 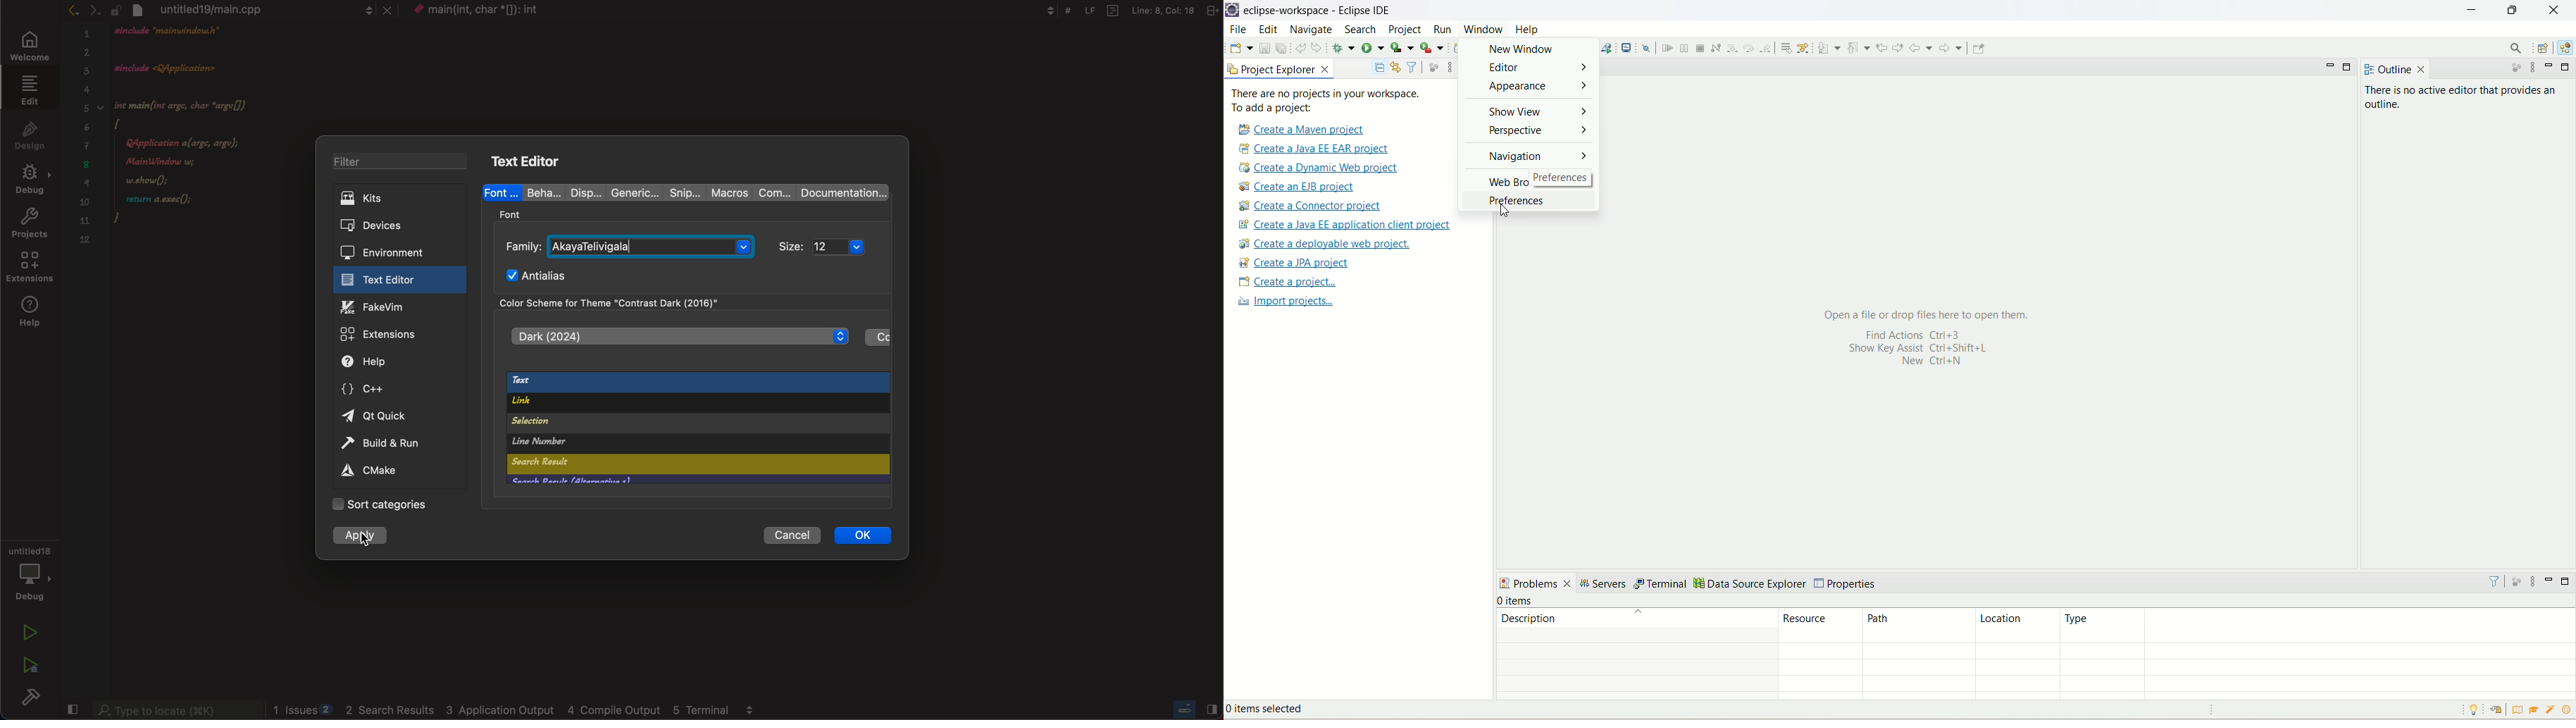 What do you see at coordinates (1915, 626) in the screenshot?
I see `path` at bounding box center [1915, 626].